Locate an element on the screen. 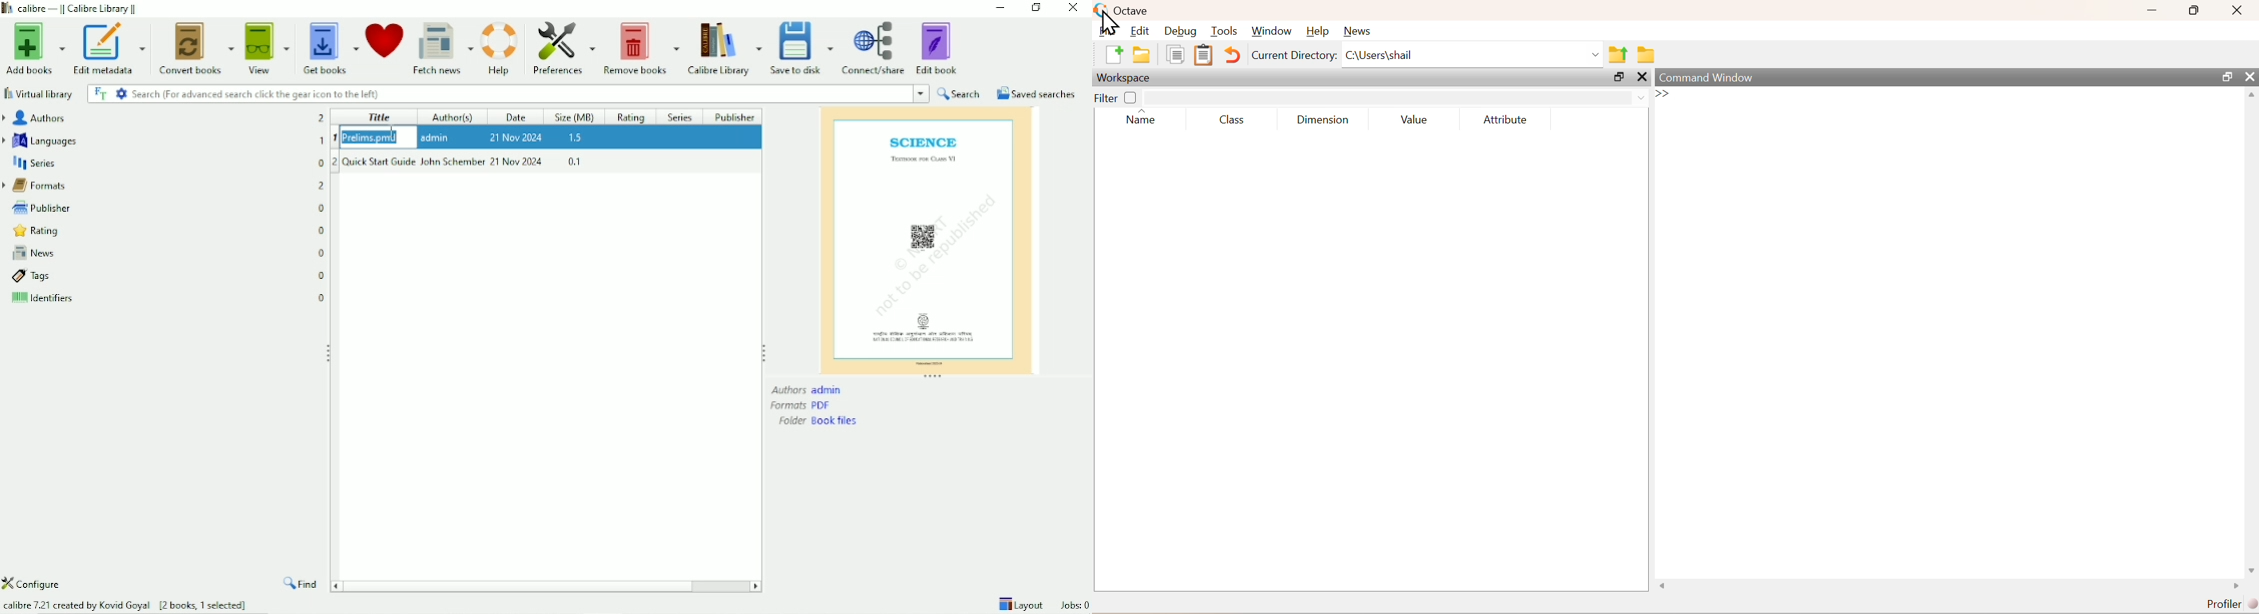 Image resolution: width=2268 pixels, height=616 pixels. scroll up is located at coordinates (2251, 94).